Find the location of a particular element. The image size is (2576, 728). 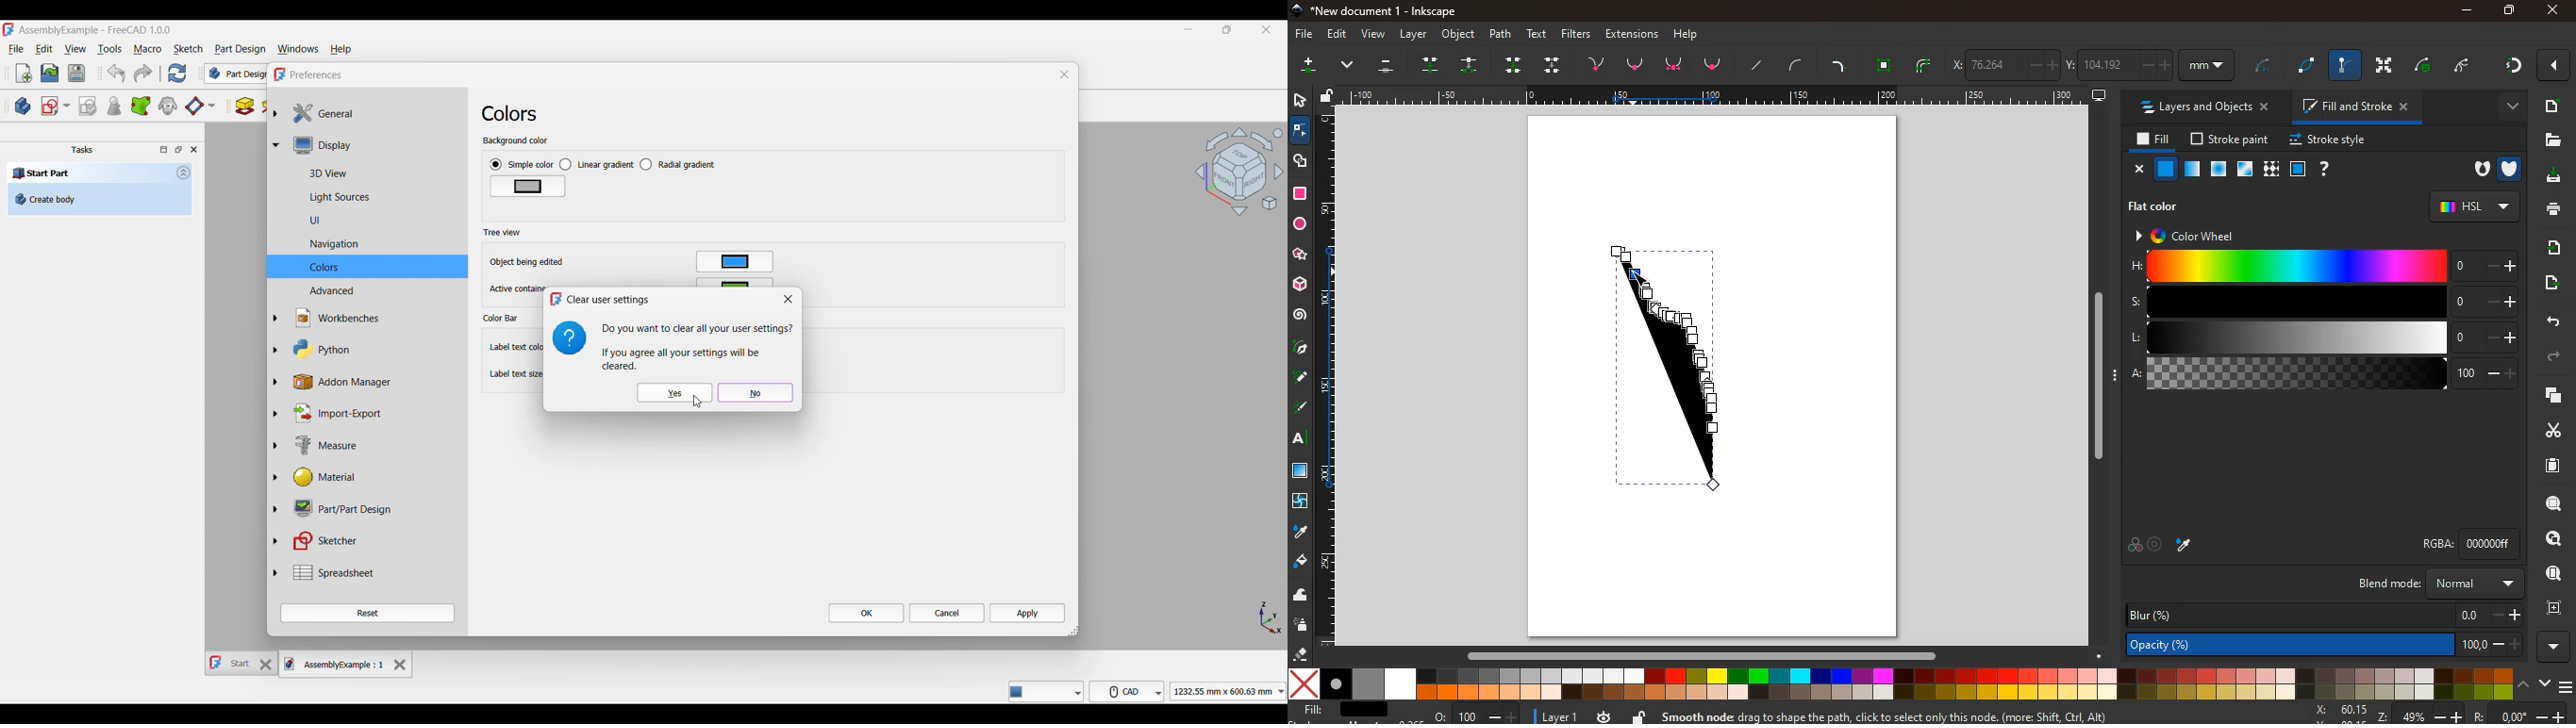

Clear user settings is located at coordinates (611, 300).